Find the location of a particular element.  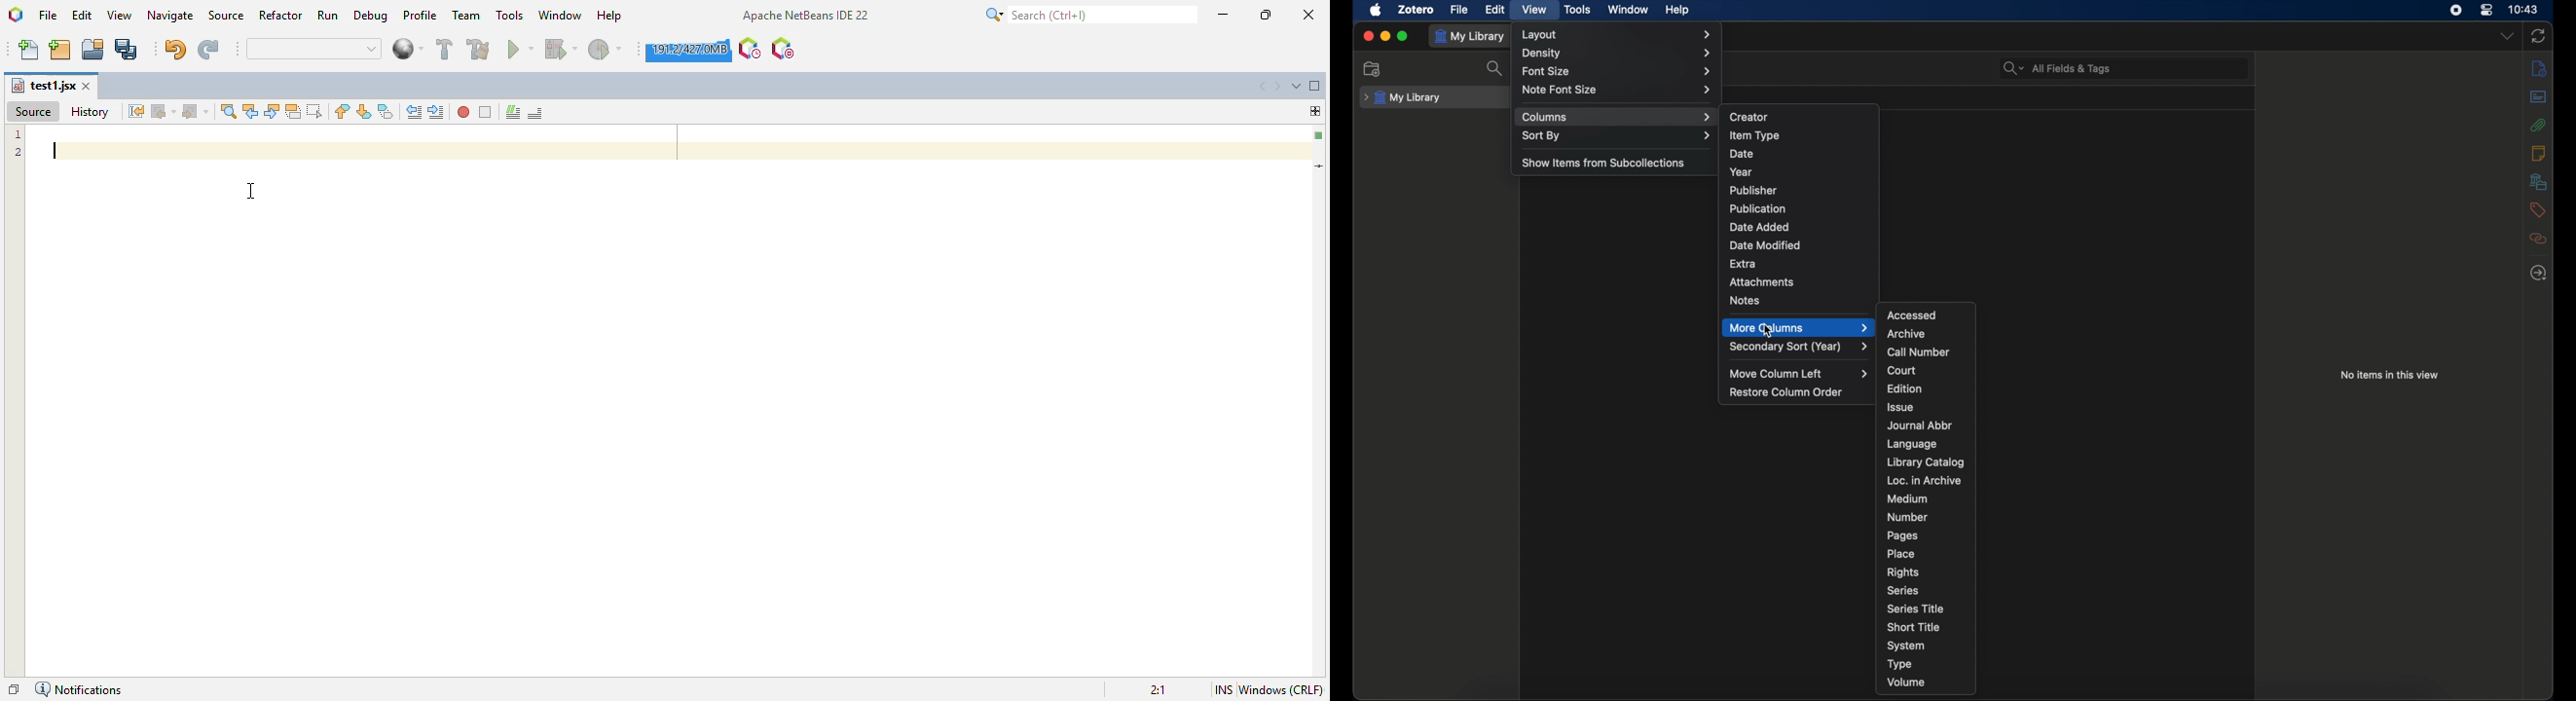

related is located at coordinates (2538, 238).